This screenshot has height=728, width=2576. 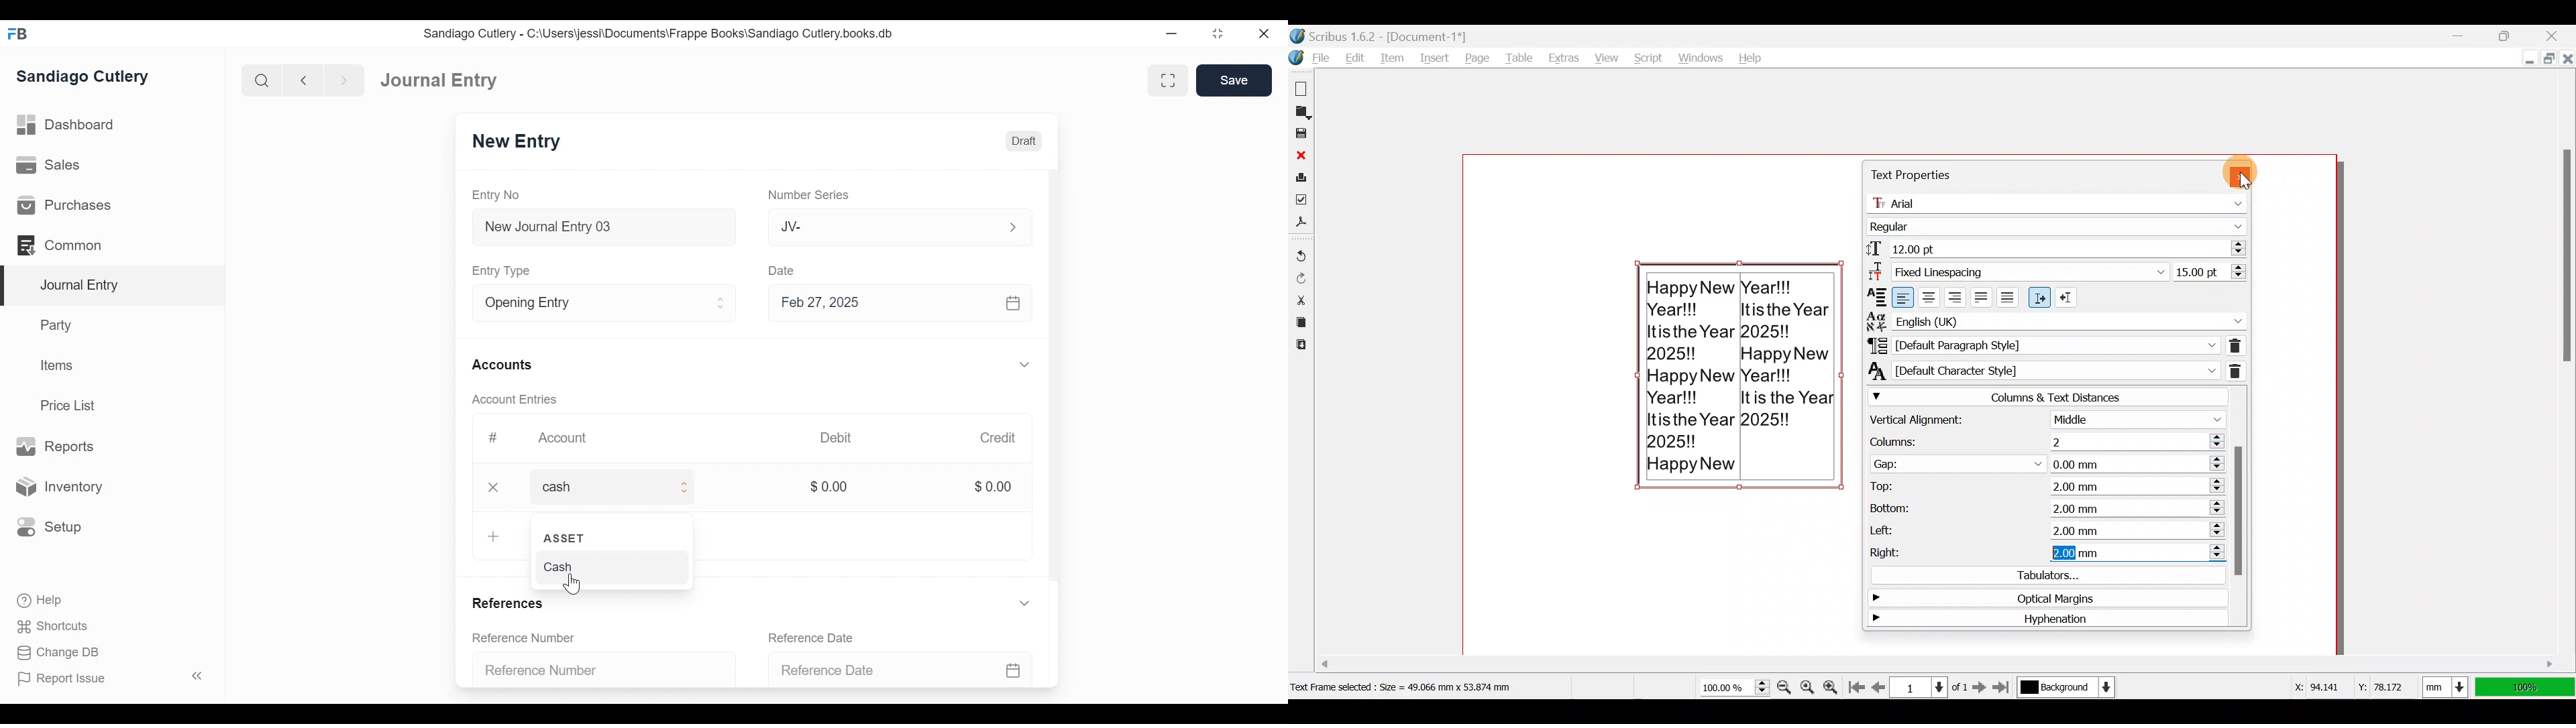 What do you see at coordinates (1955, 295) in the screenshot?
I see `Align text right` at bounding box center [1955, 295].